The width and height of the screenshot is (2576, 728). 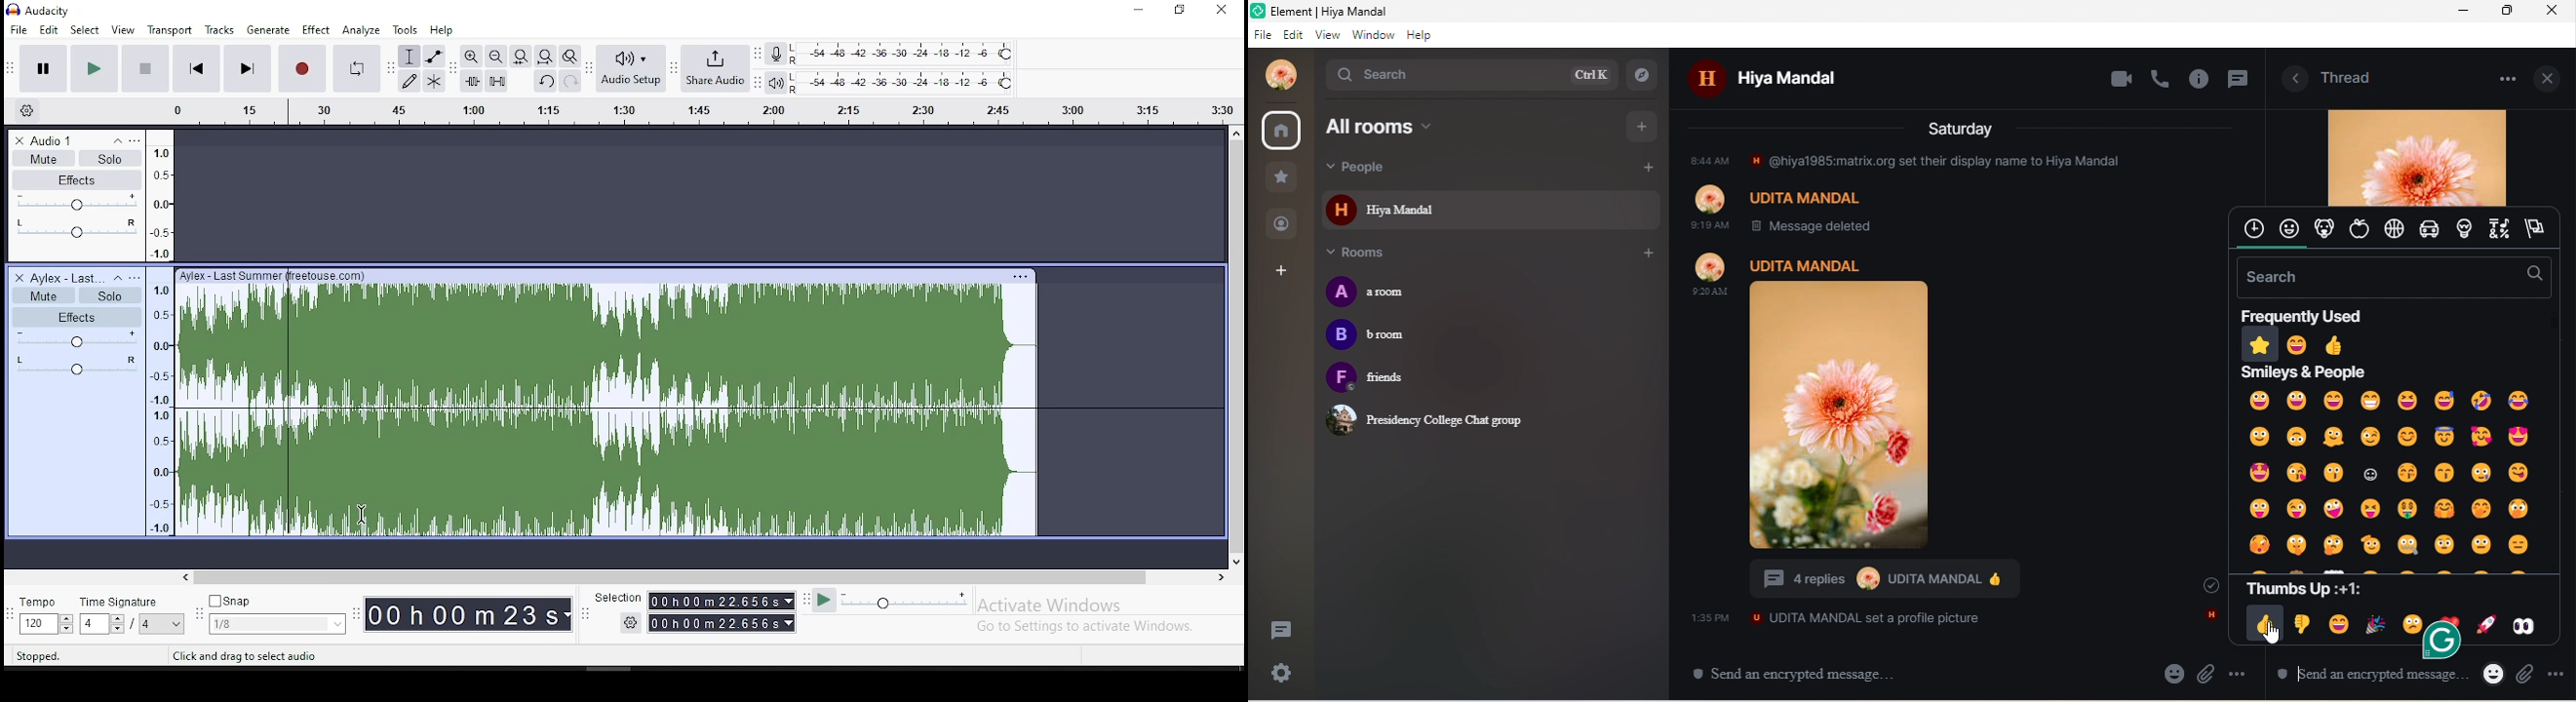 I want to click on Saturday, so click(x=1963, y=127).